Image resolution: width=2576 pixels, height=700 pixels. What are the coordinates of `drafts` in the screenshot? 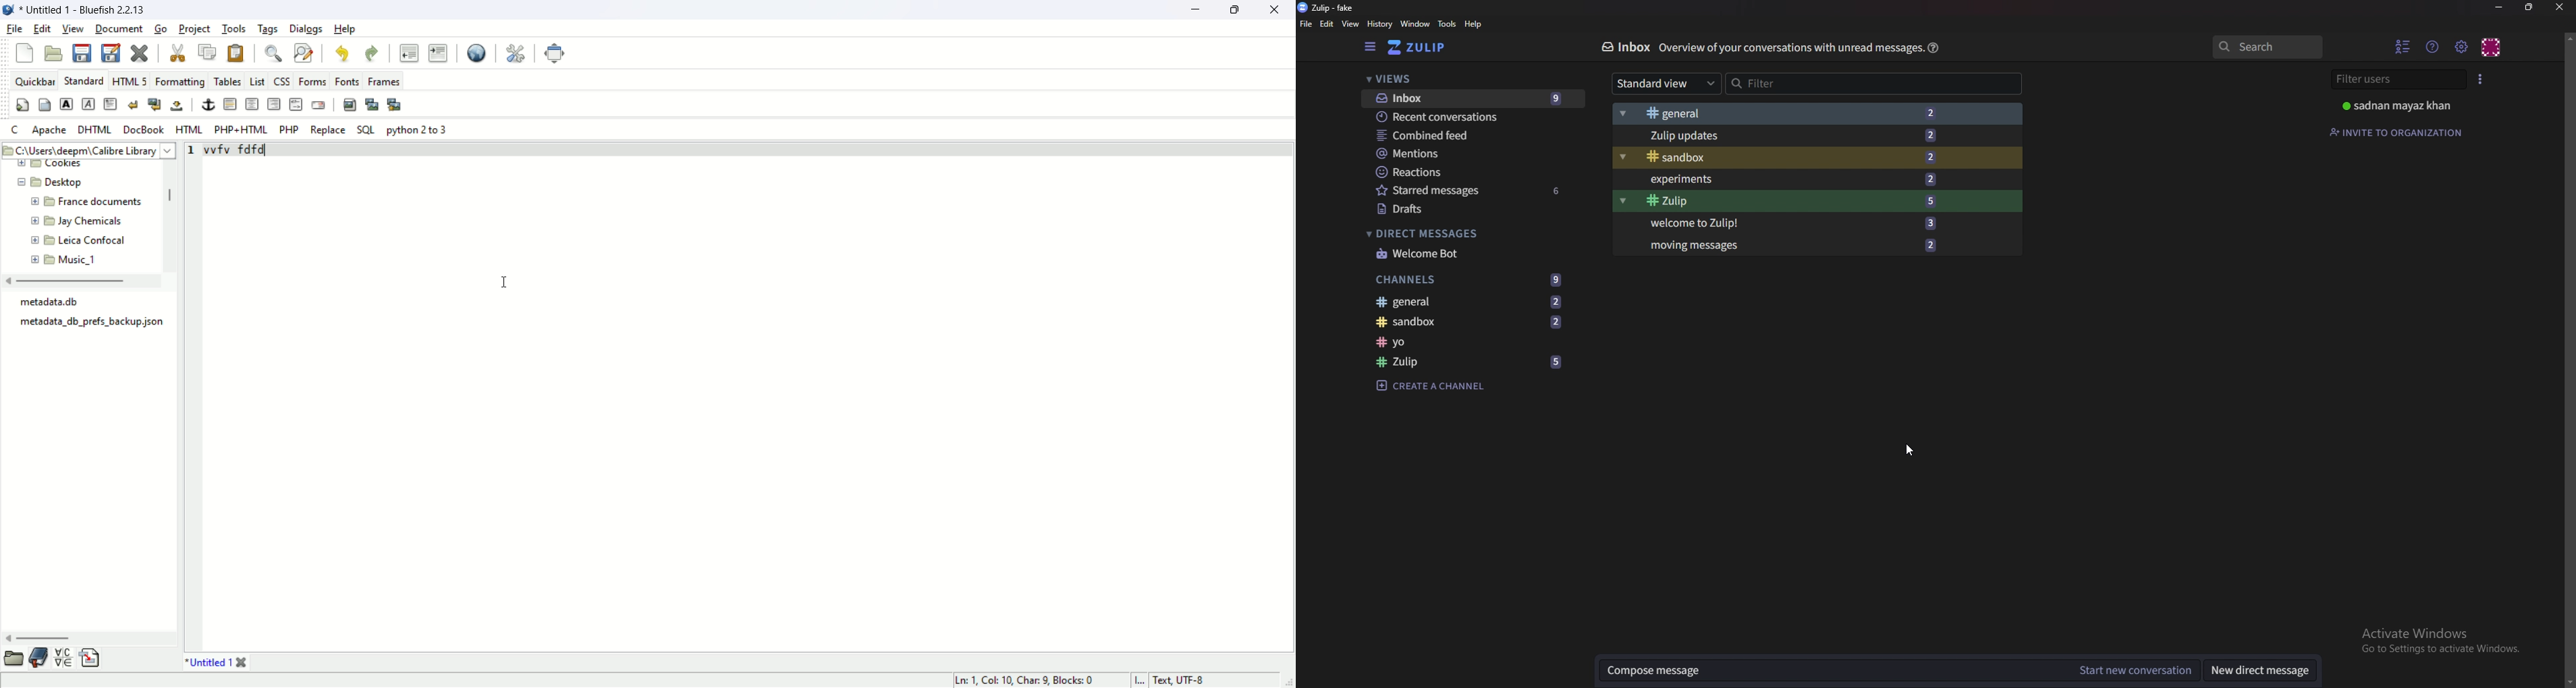 It's located at (1465, 208).